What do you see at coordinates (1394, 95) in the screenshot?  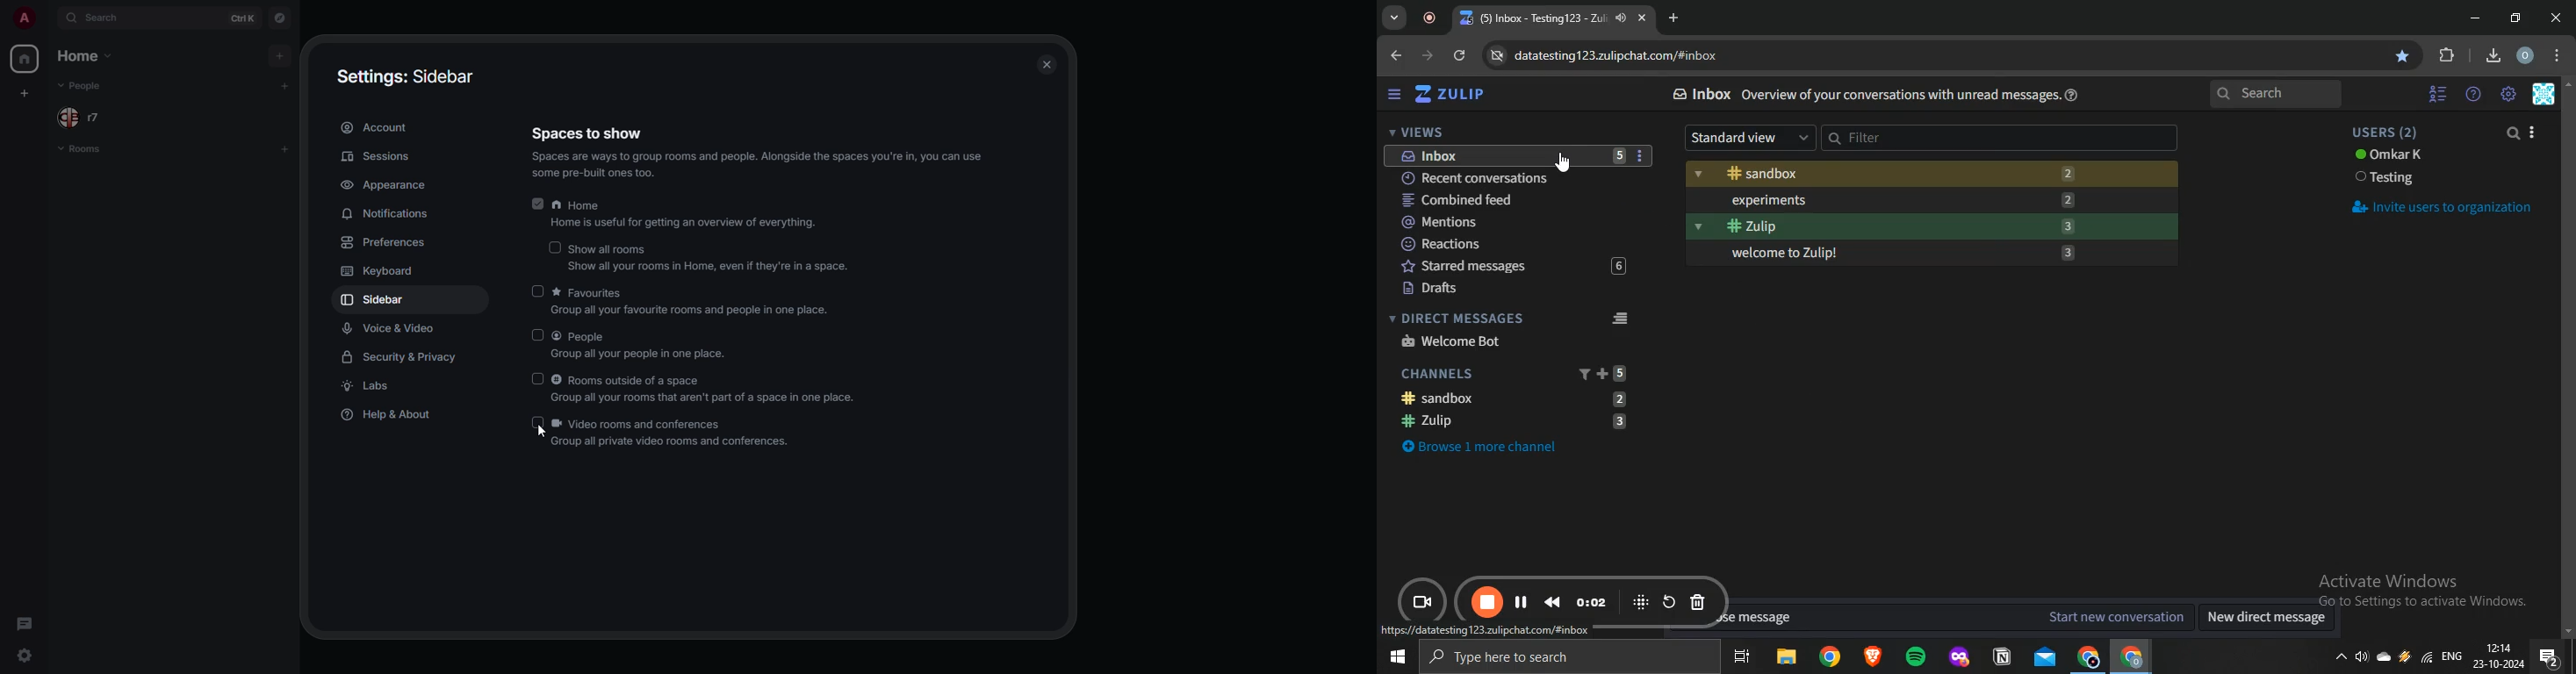 I see `sidebar` at bounding box center [1394, 95].